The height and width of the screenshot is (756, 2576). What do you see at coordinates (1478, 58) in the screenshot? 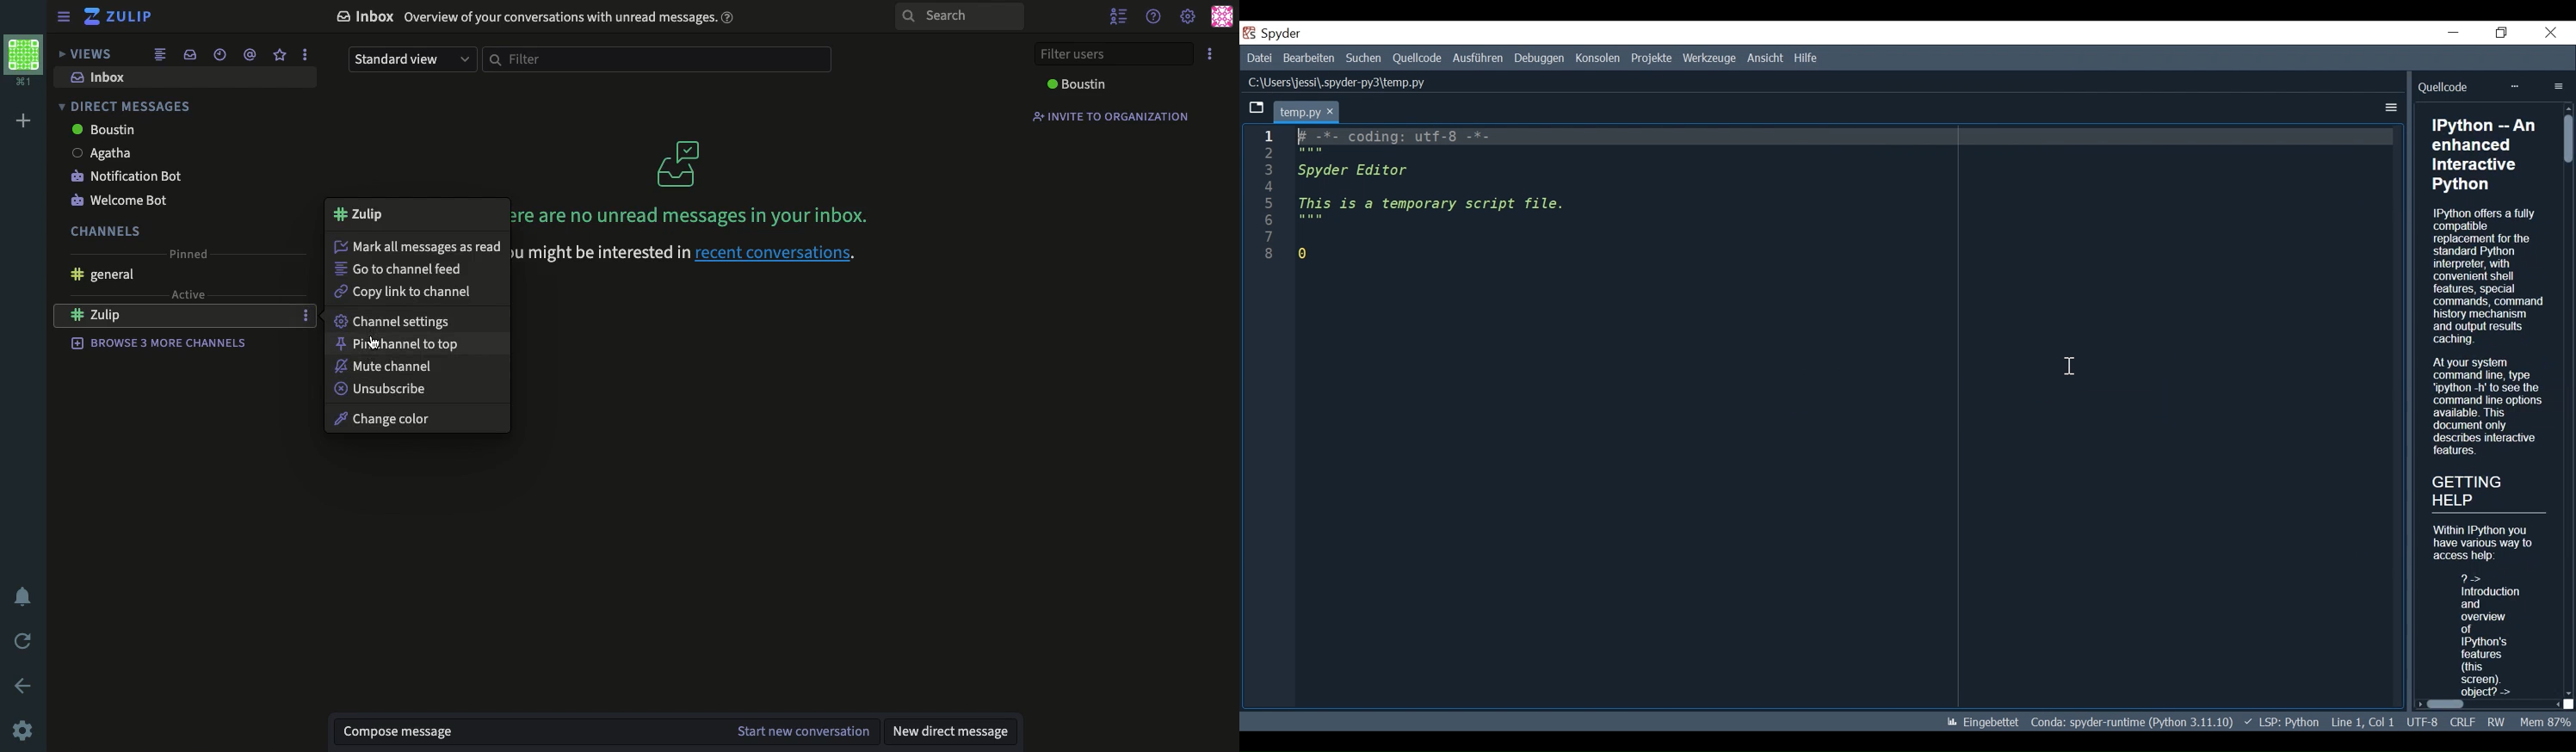
I see `Run` at bounding box center [1478, 58].